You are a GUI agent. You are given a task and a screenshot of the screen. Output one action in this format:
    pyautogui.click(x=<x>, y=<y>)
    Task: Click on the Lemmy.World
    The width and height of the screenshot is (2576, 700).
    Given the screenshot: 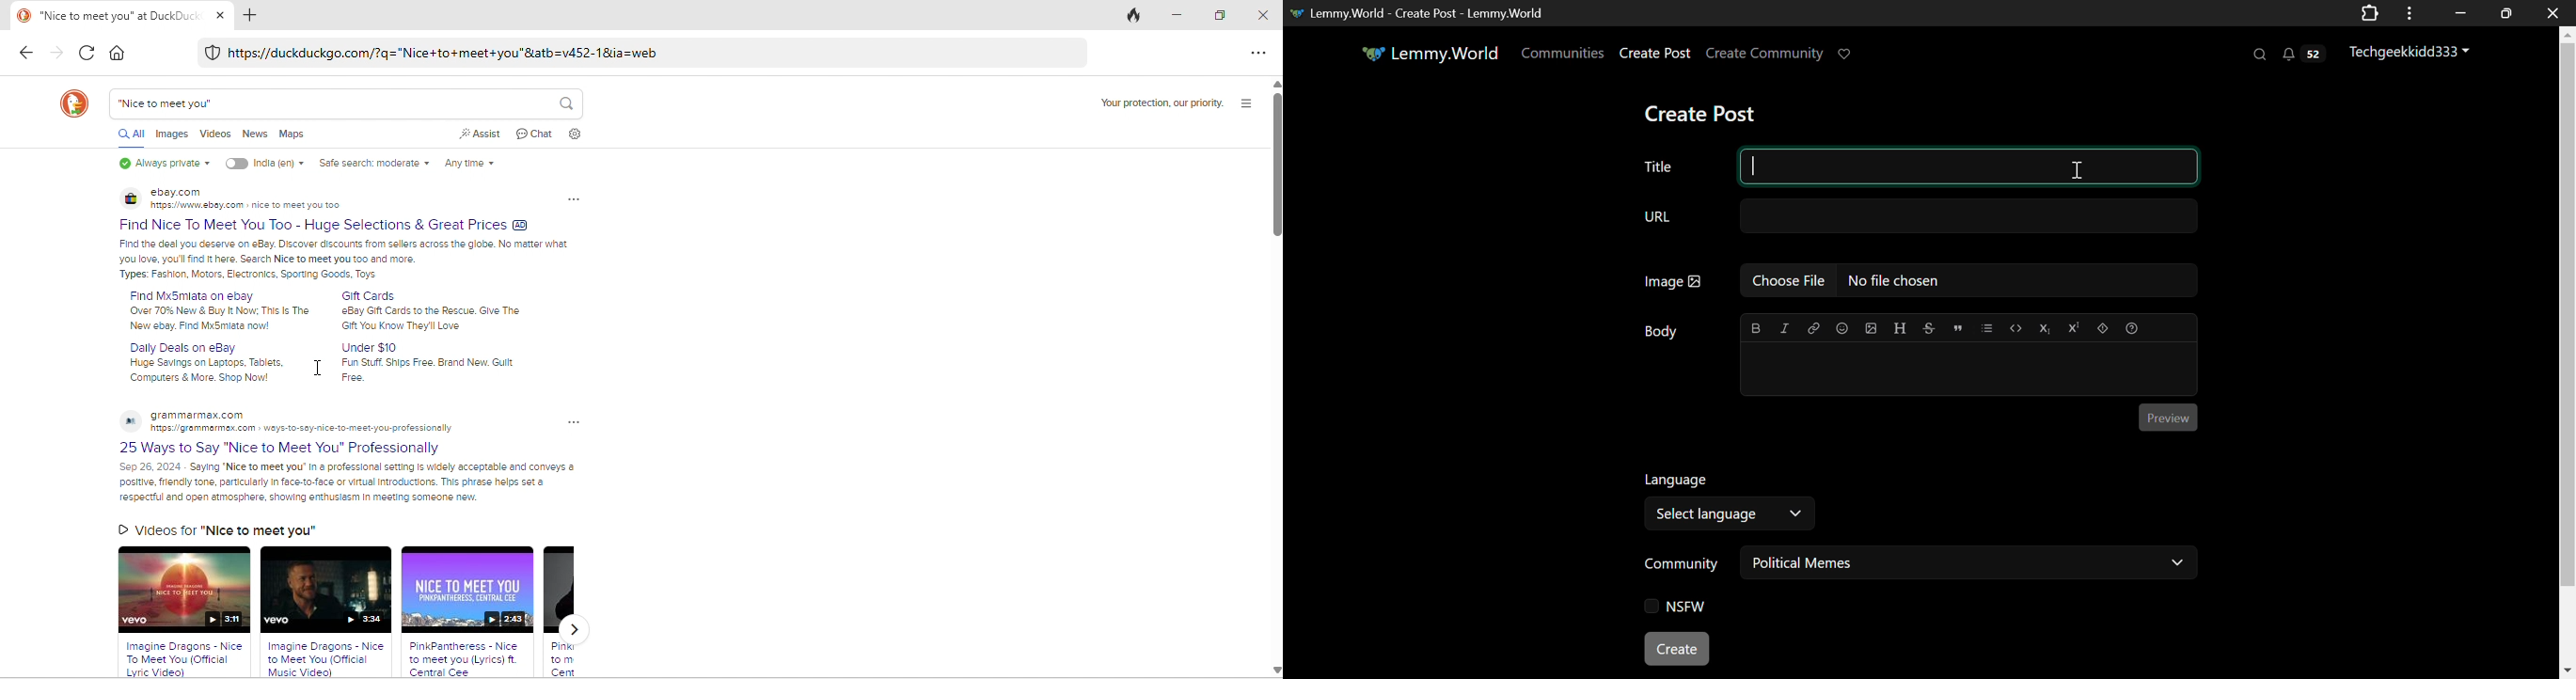 What is the action you would take?
    pyautogui.click(x=1429, y=53)
    